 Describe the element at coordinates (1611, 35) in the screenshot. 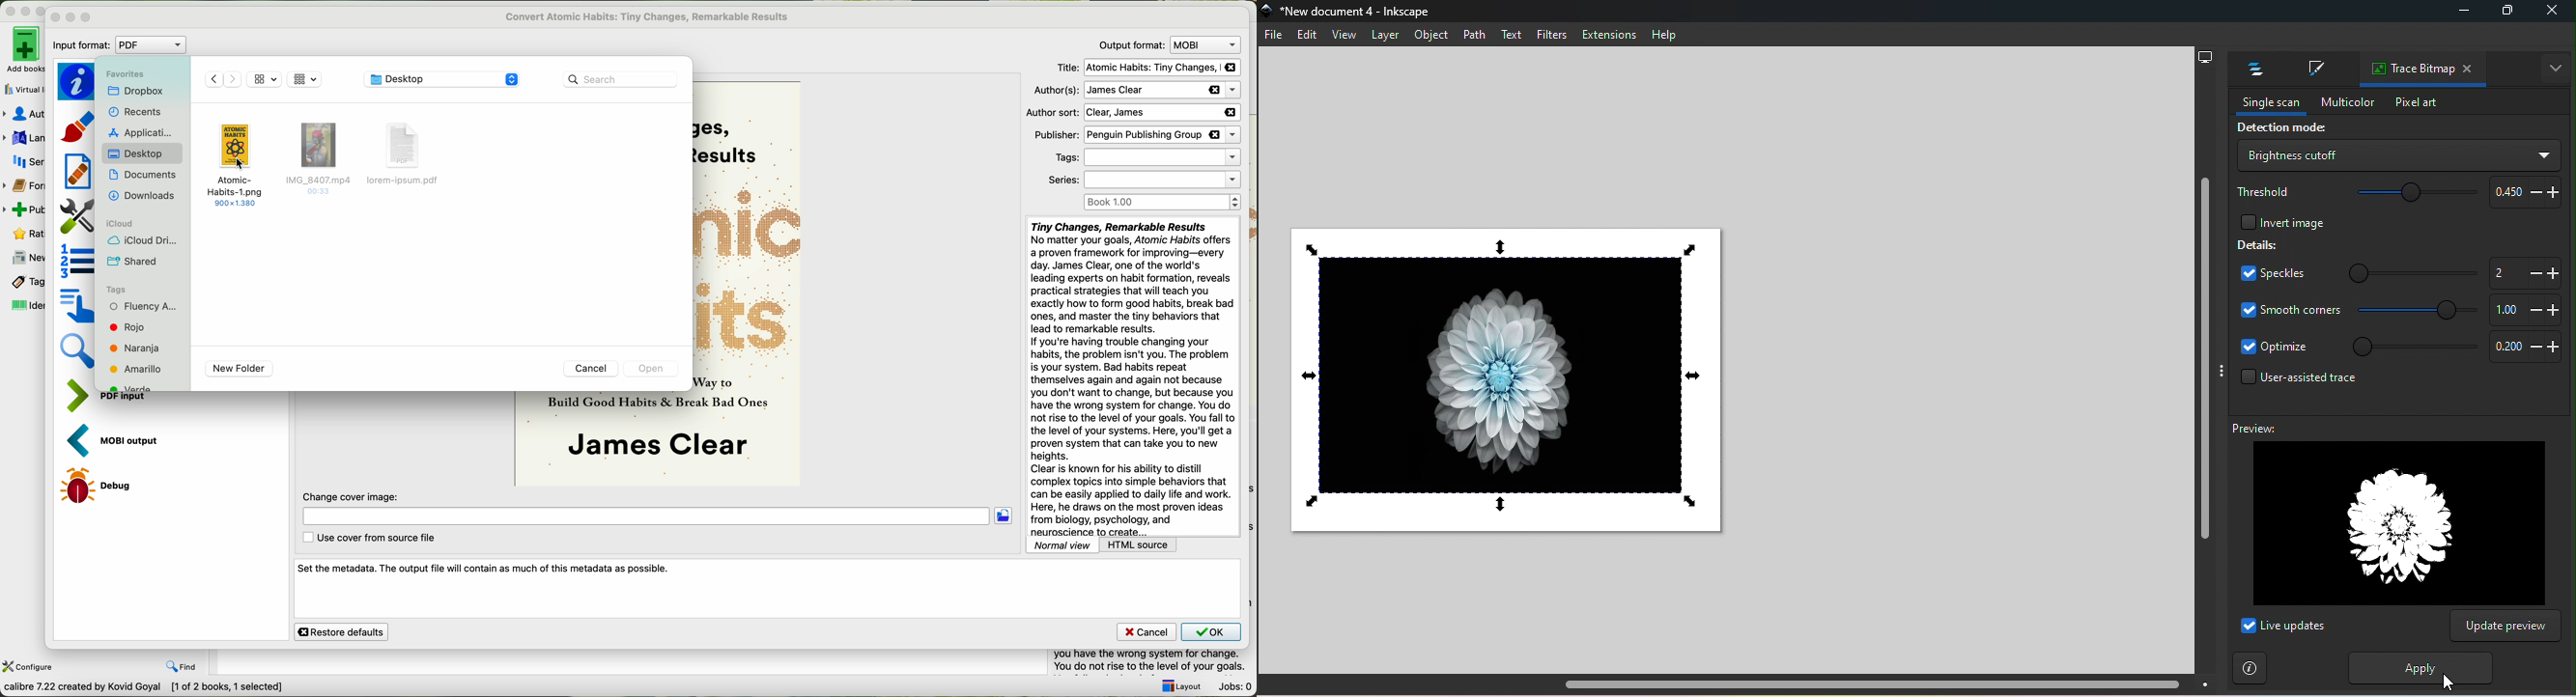

I see `Extensions` at that location.